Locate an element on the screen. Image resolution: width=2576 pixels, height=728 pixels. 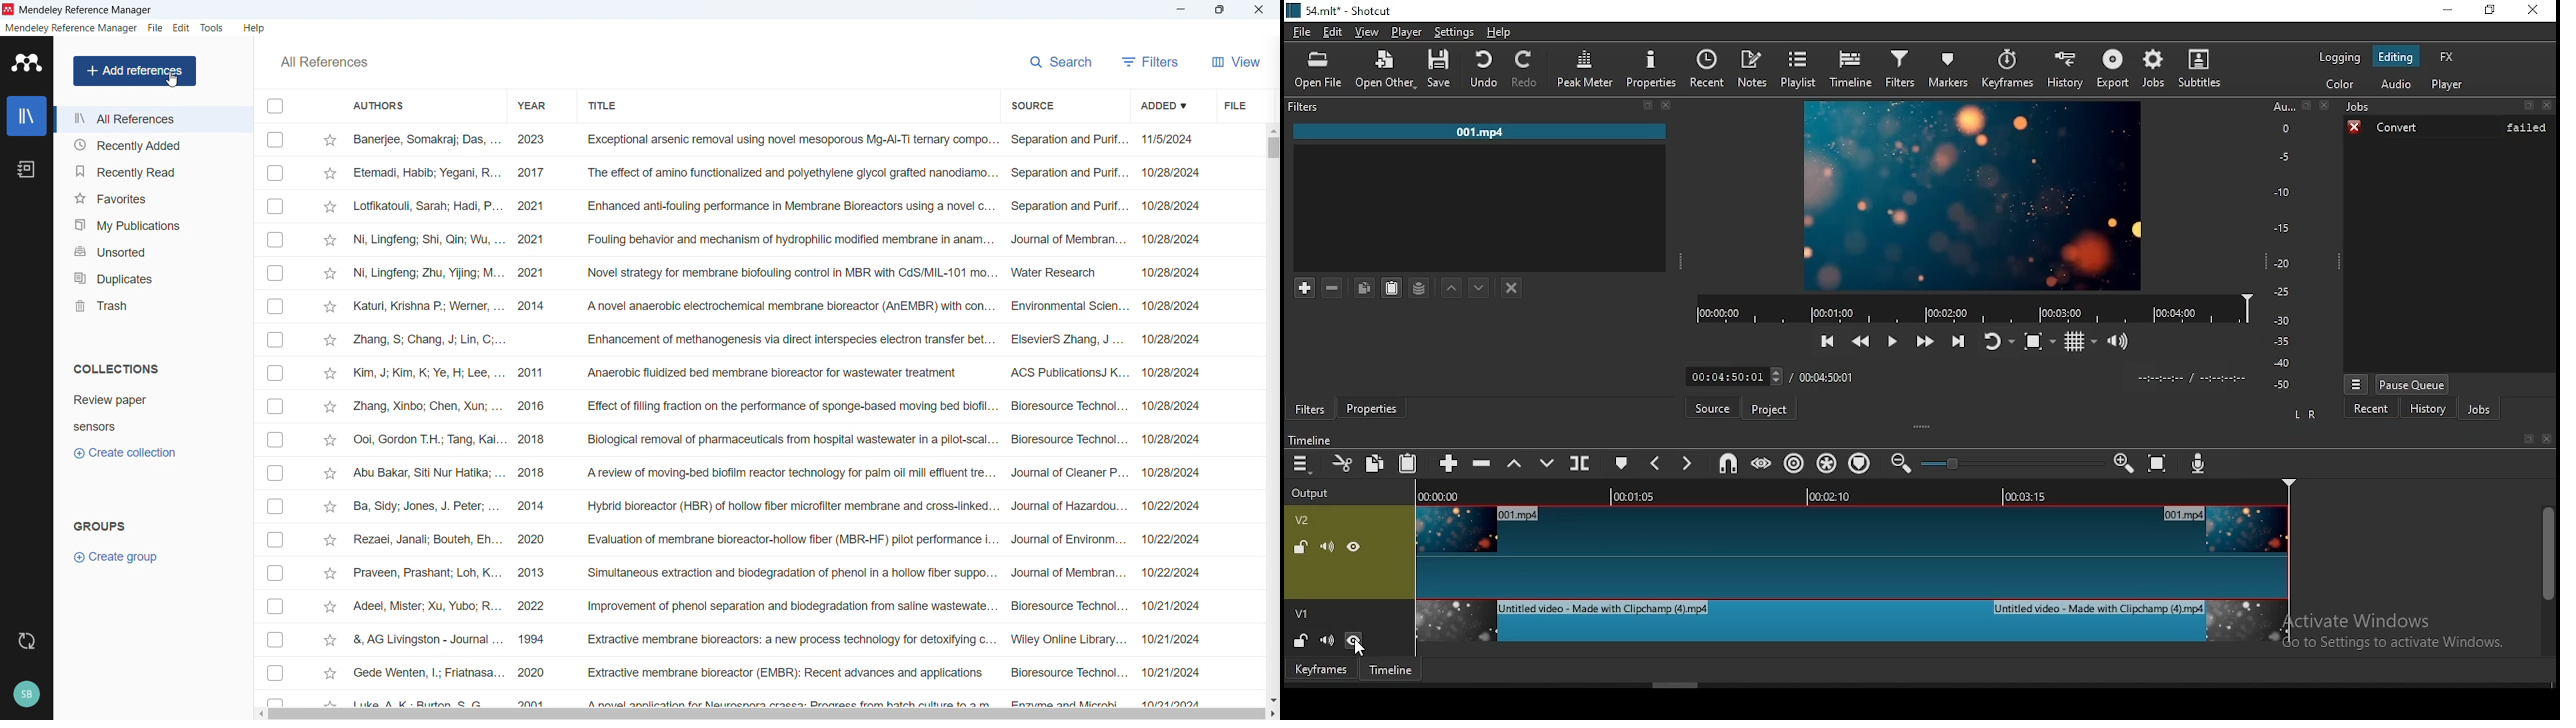
cut is located at coordinates (1339, 461).